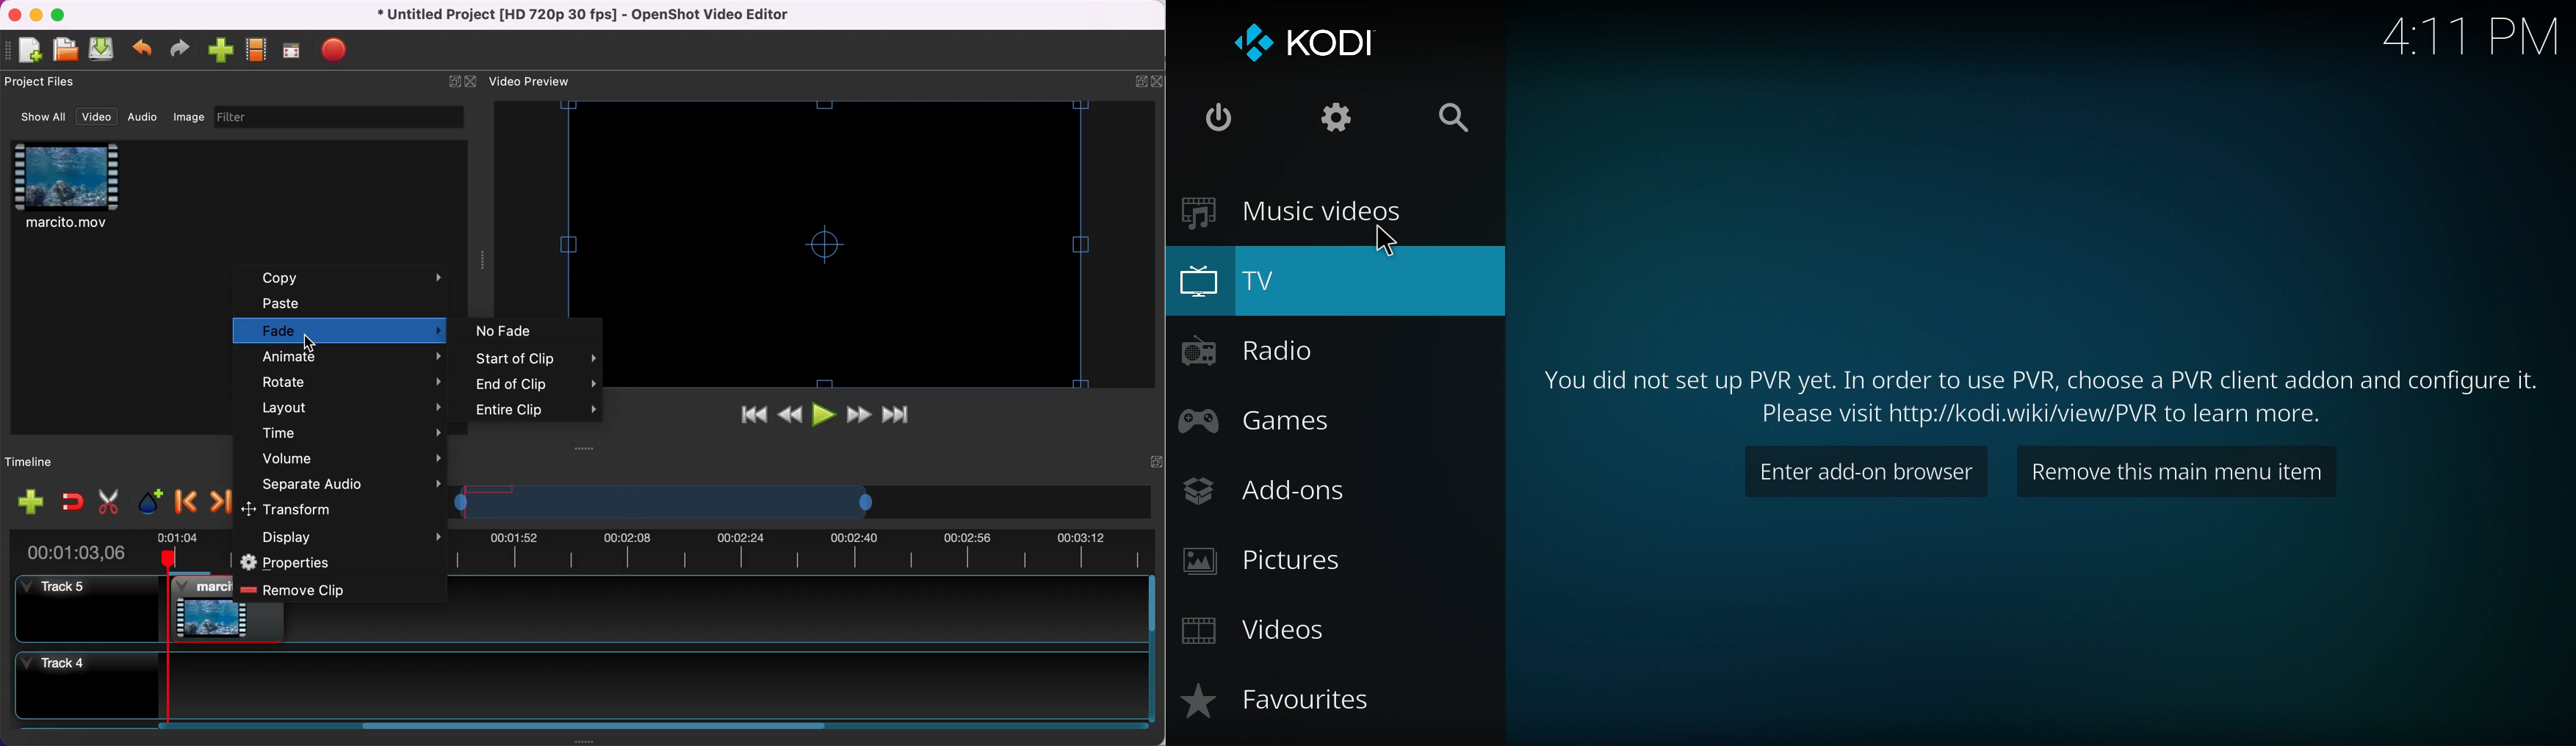 This screenshot has width=2576, height=756. Describe the element at coordinates (1158, 83) in the screenshot. I see `close` at that location.